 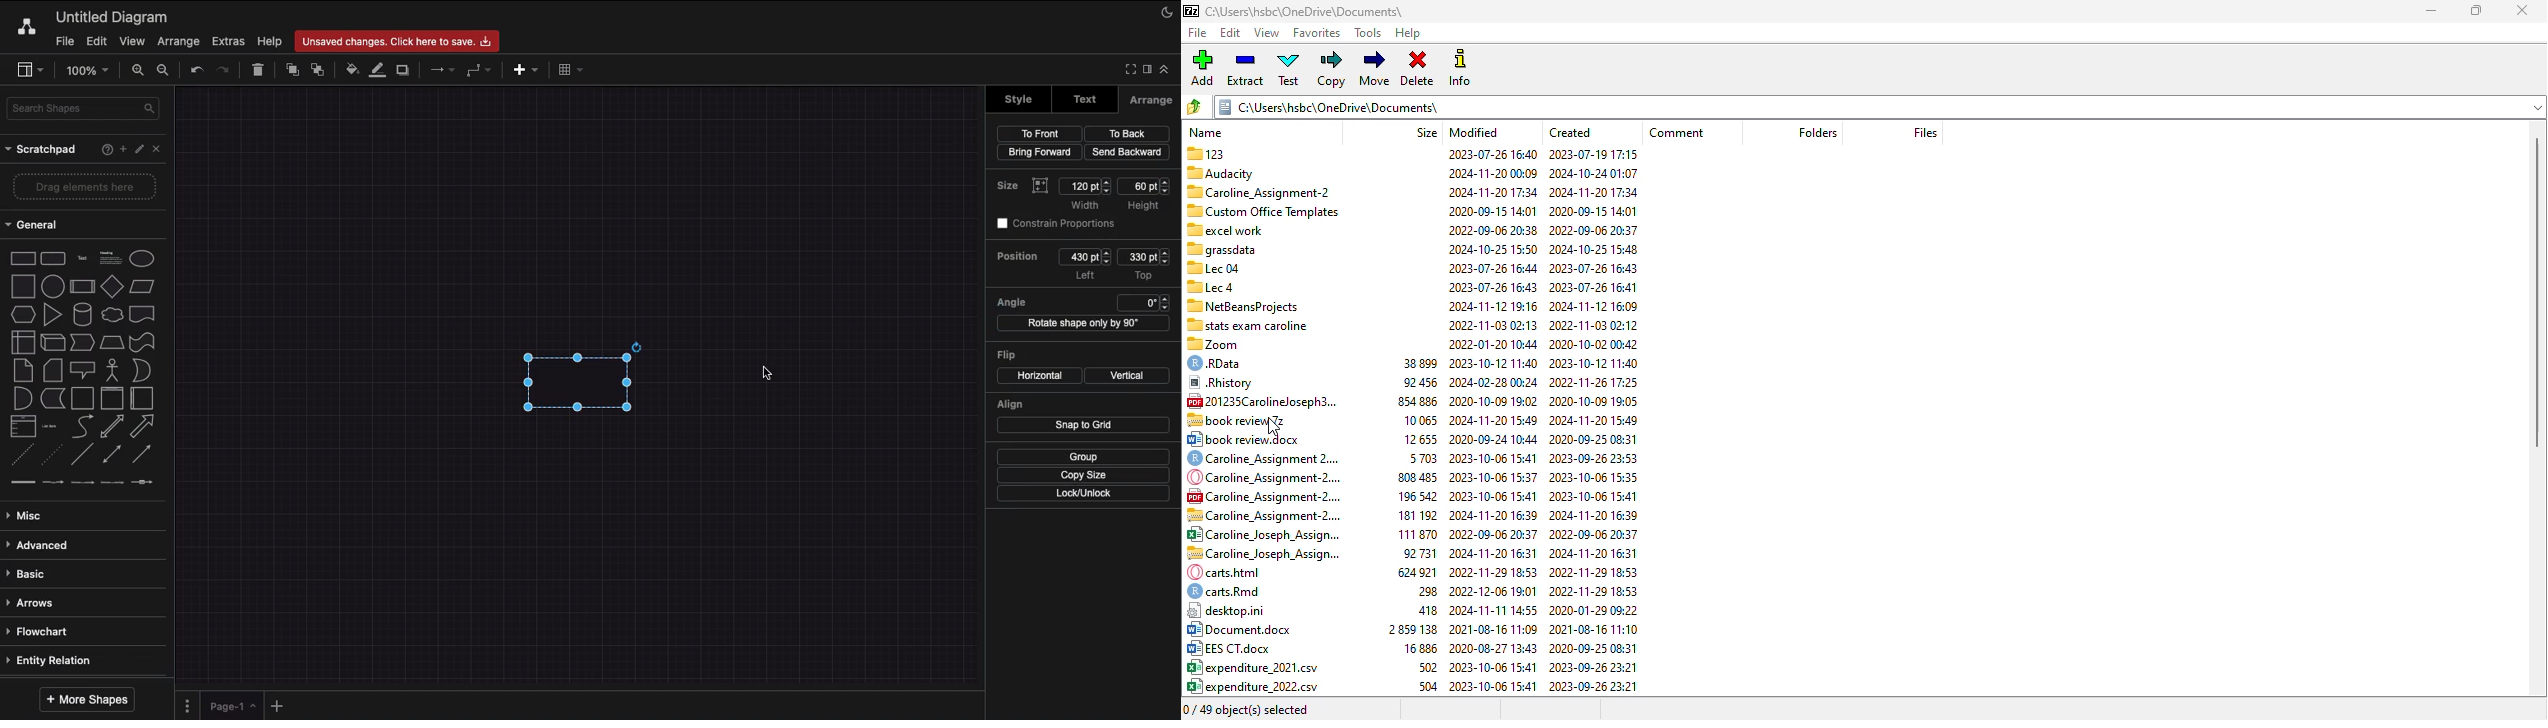 I want to click on logo, so click(x=1191, y=12).